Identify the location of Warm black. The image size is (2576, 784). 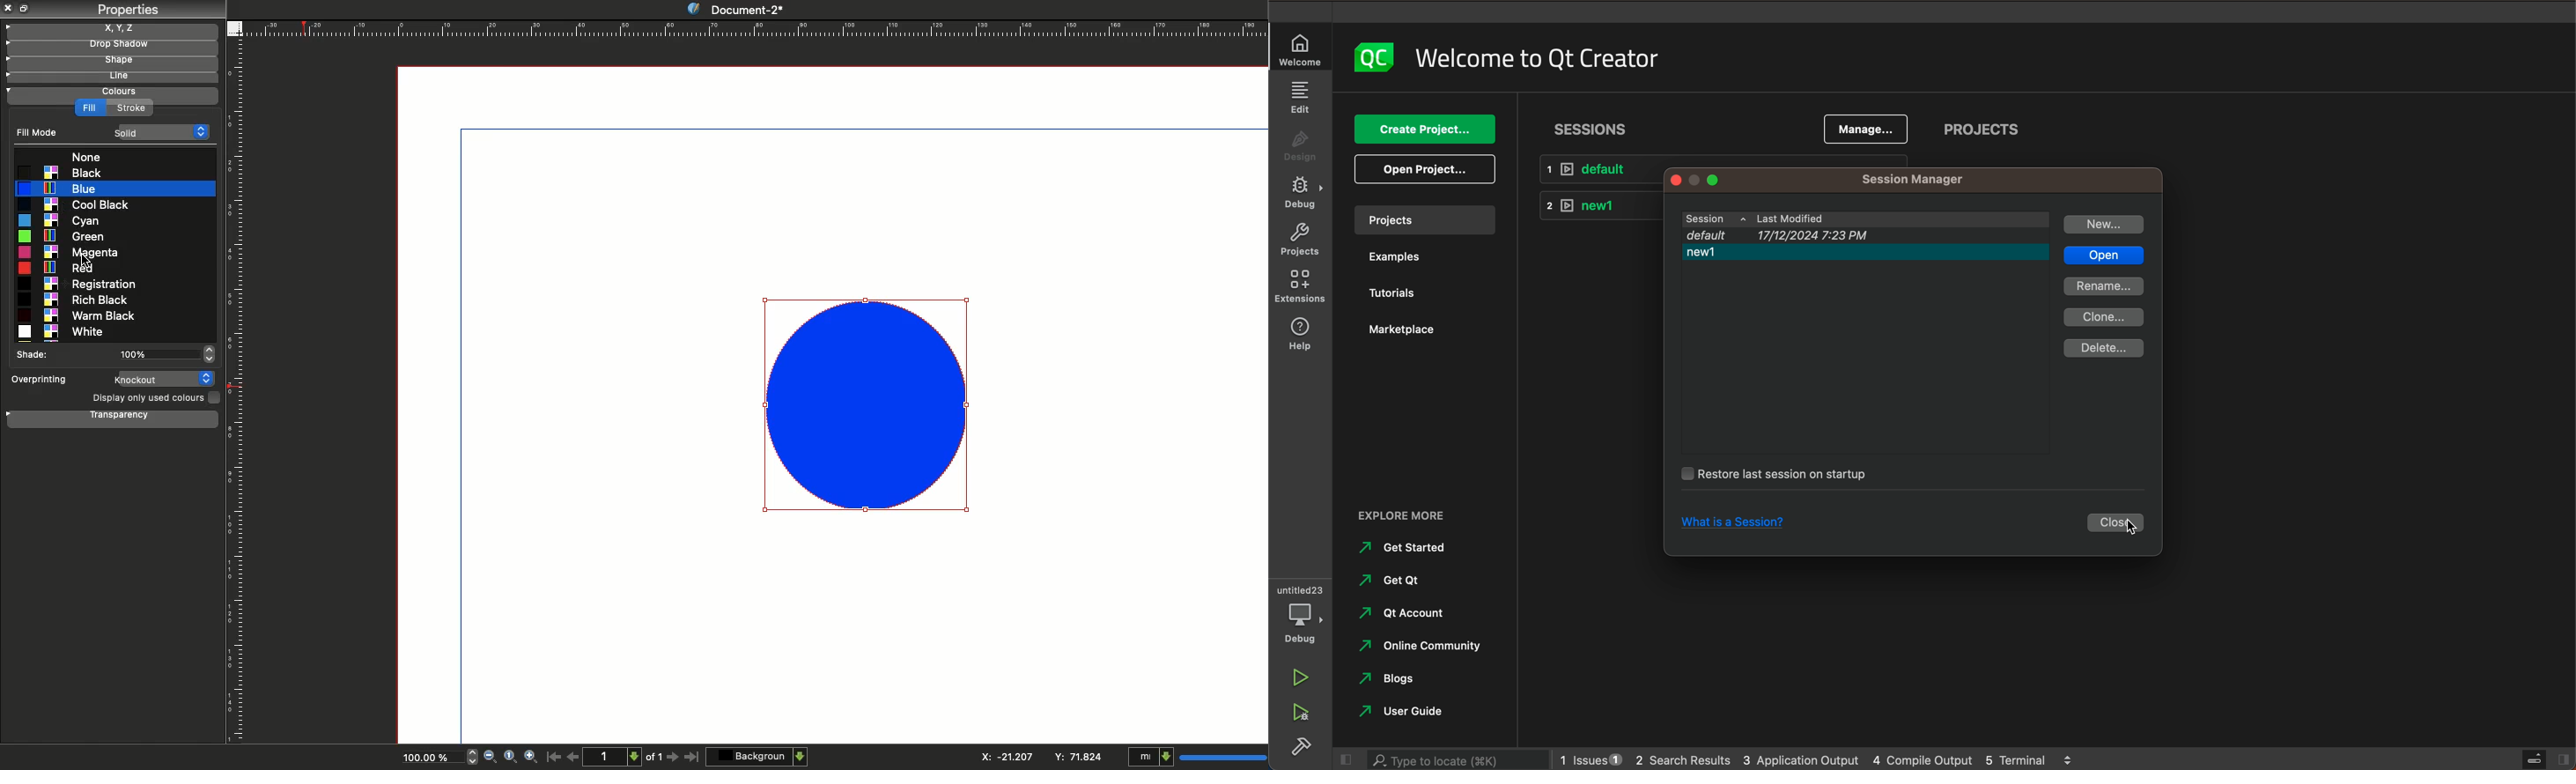
(84, 314).